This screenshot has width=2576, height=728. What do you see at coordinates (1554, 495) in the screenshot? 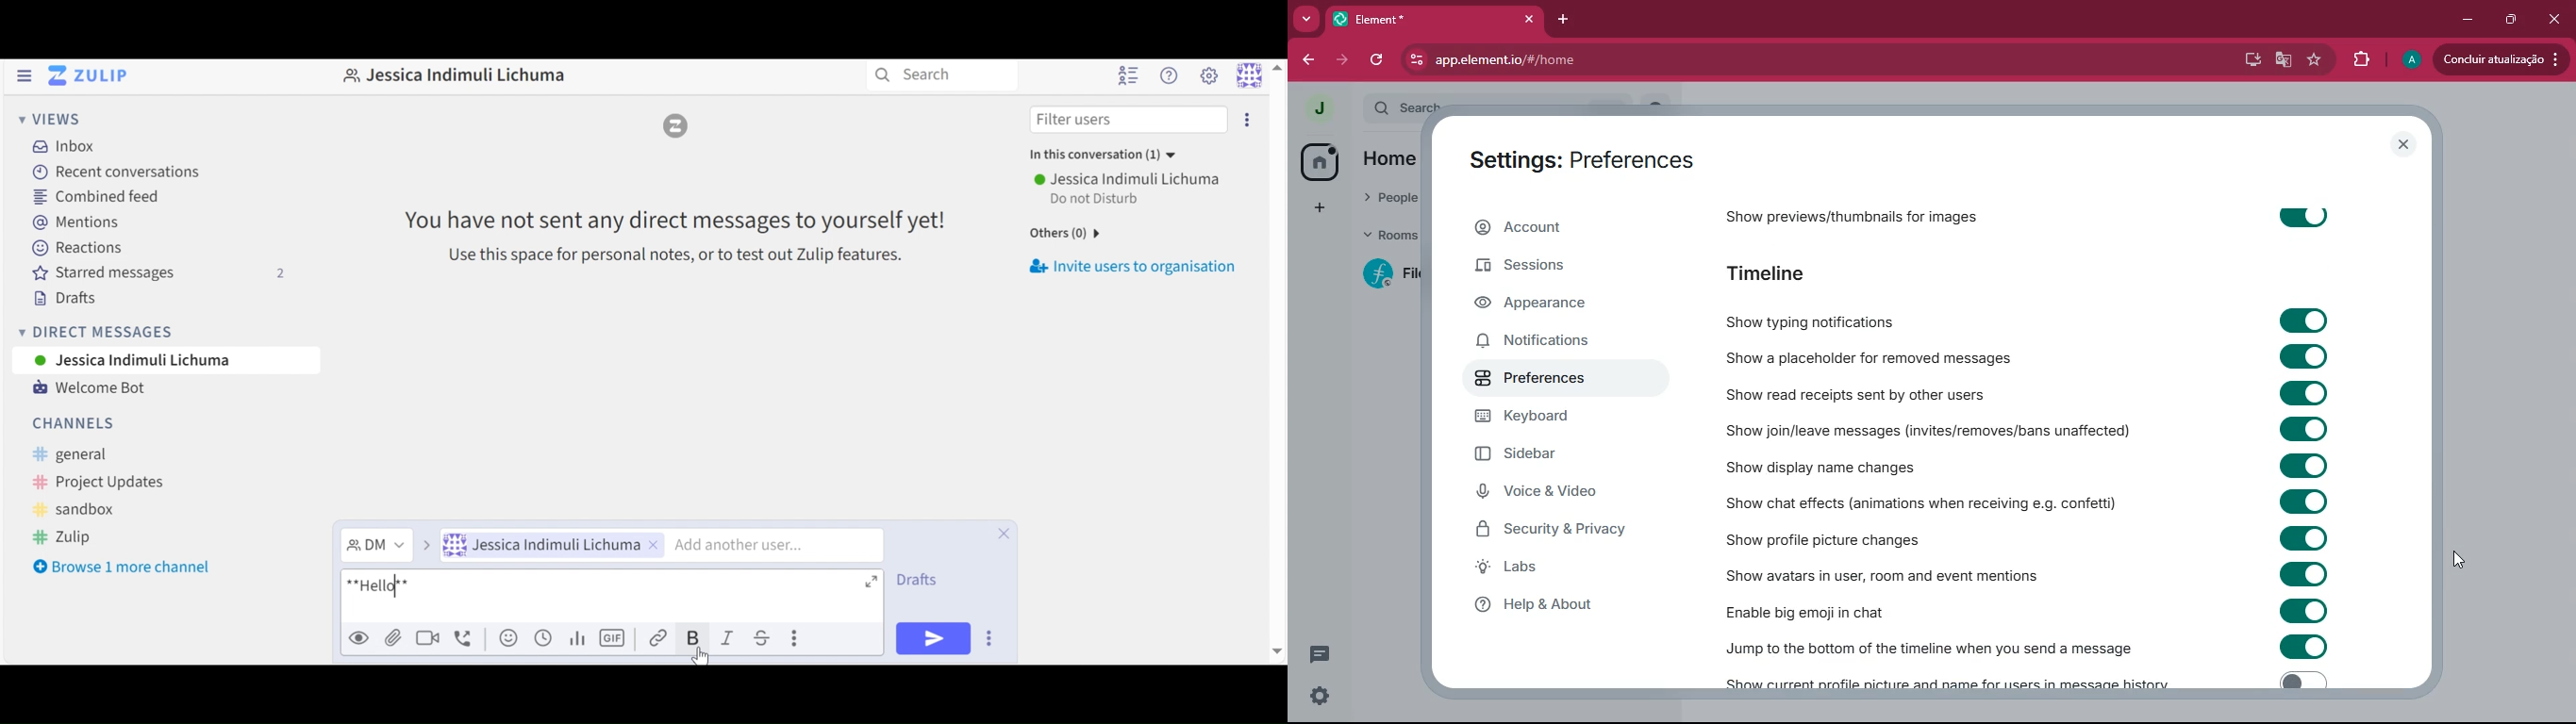
I see `voice & video` at bounding box center [1554, 495].